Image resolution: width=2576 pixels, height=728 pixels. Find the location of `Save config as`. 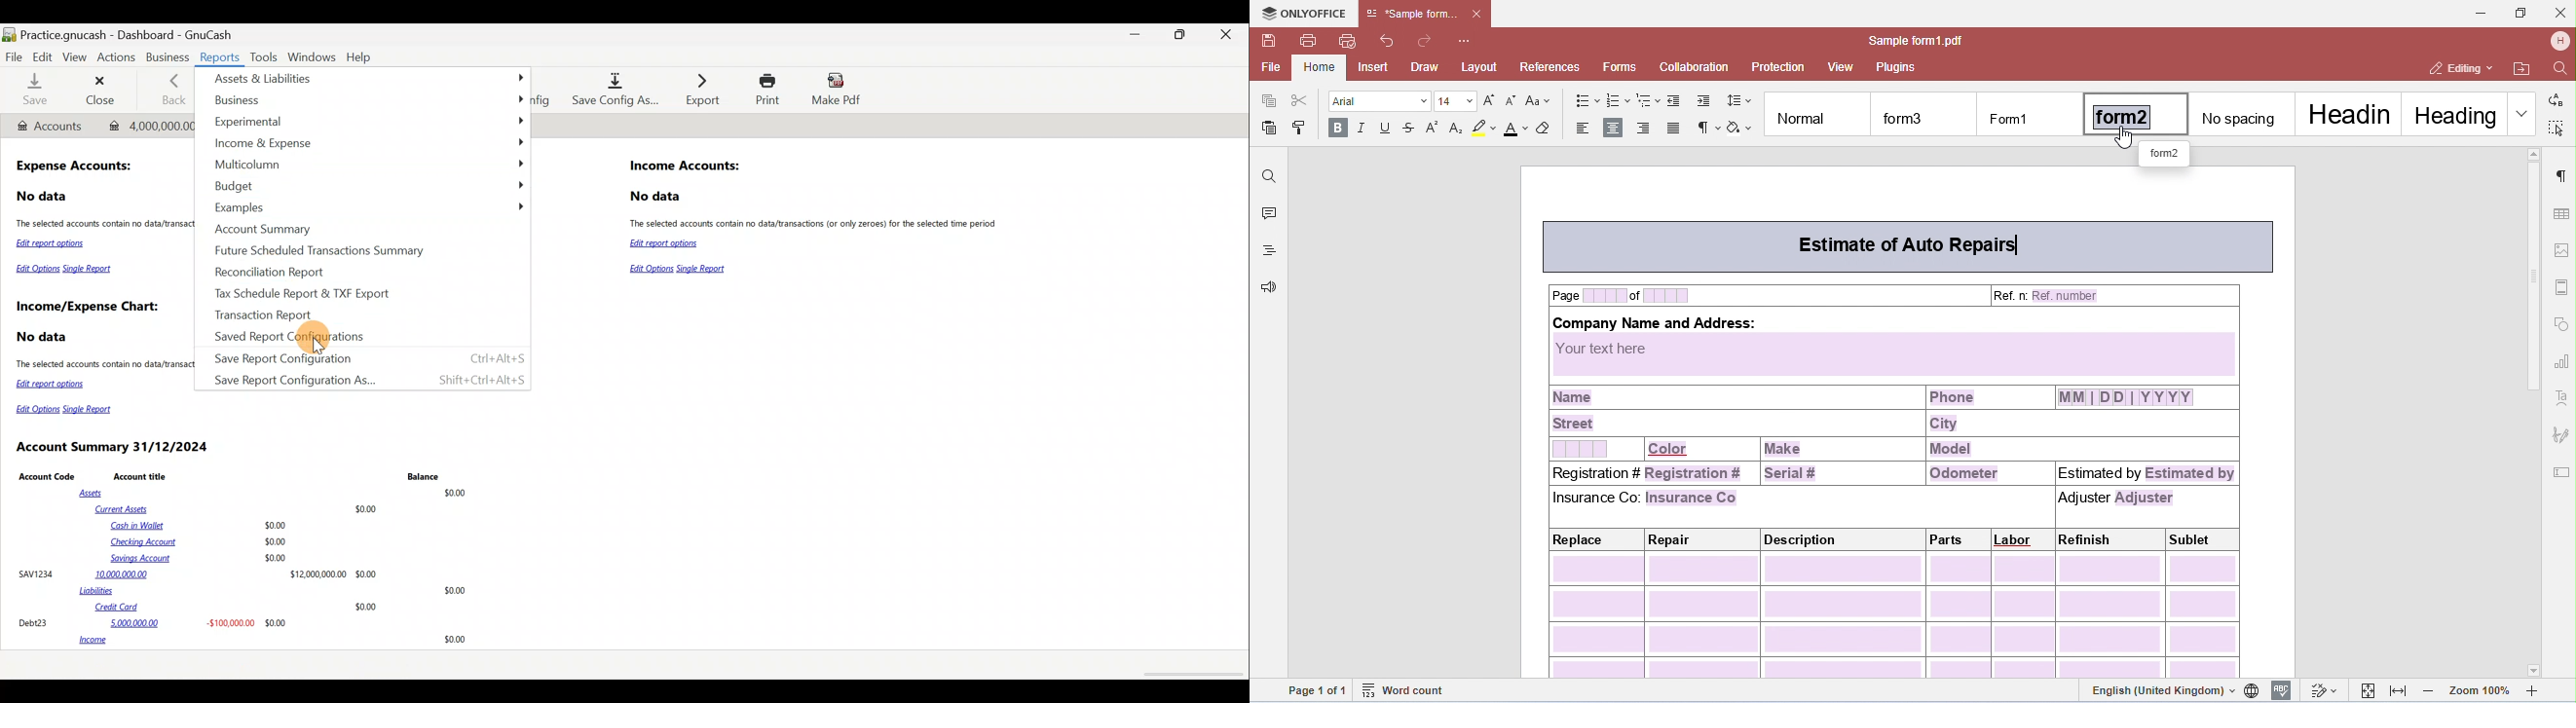

Save config as is located at coordinates (611, 90).